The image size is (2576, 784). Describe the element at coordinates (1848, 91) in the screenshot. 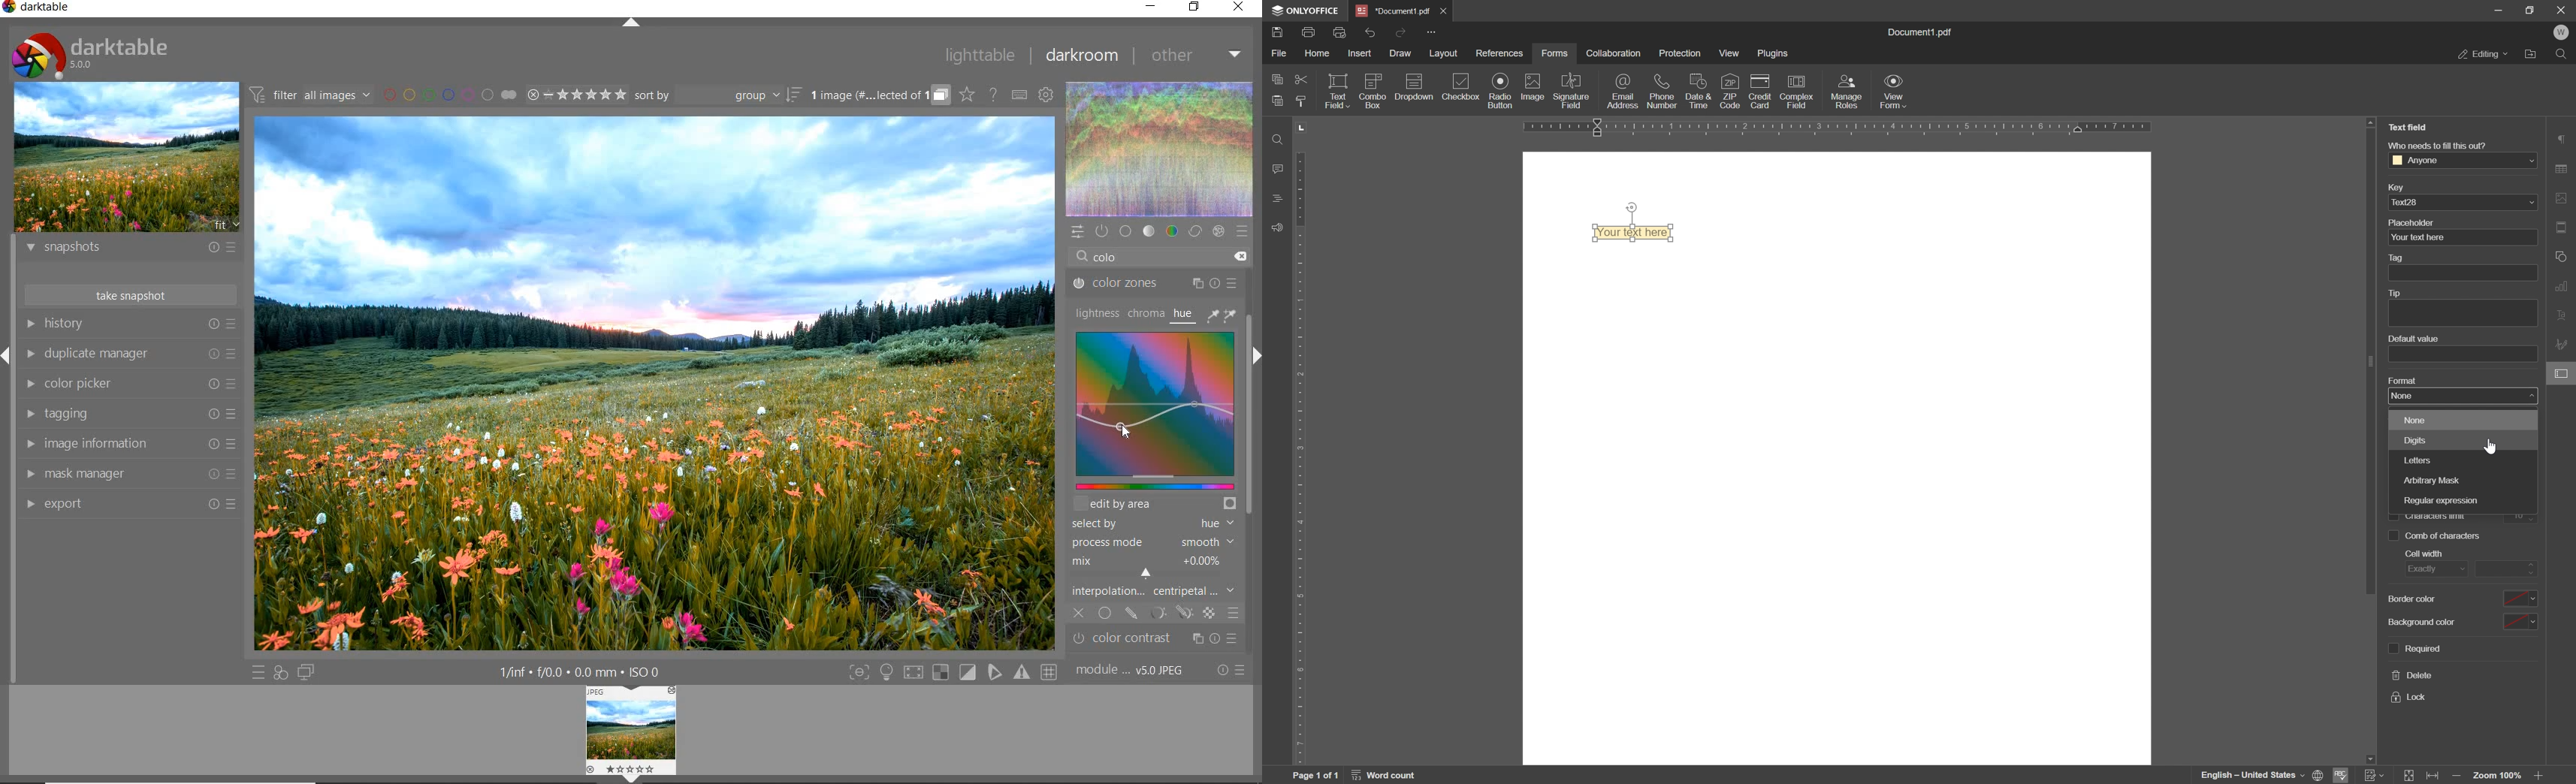

I see `manage roles` at that location.